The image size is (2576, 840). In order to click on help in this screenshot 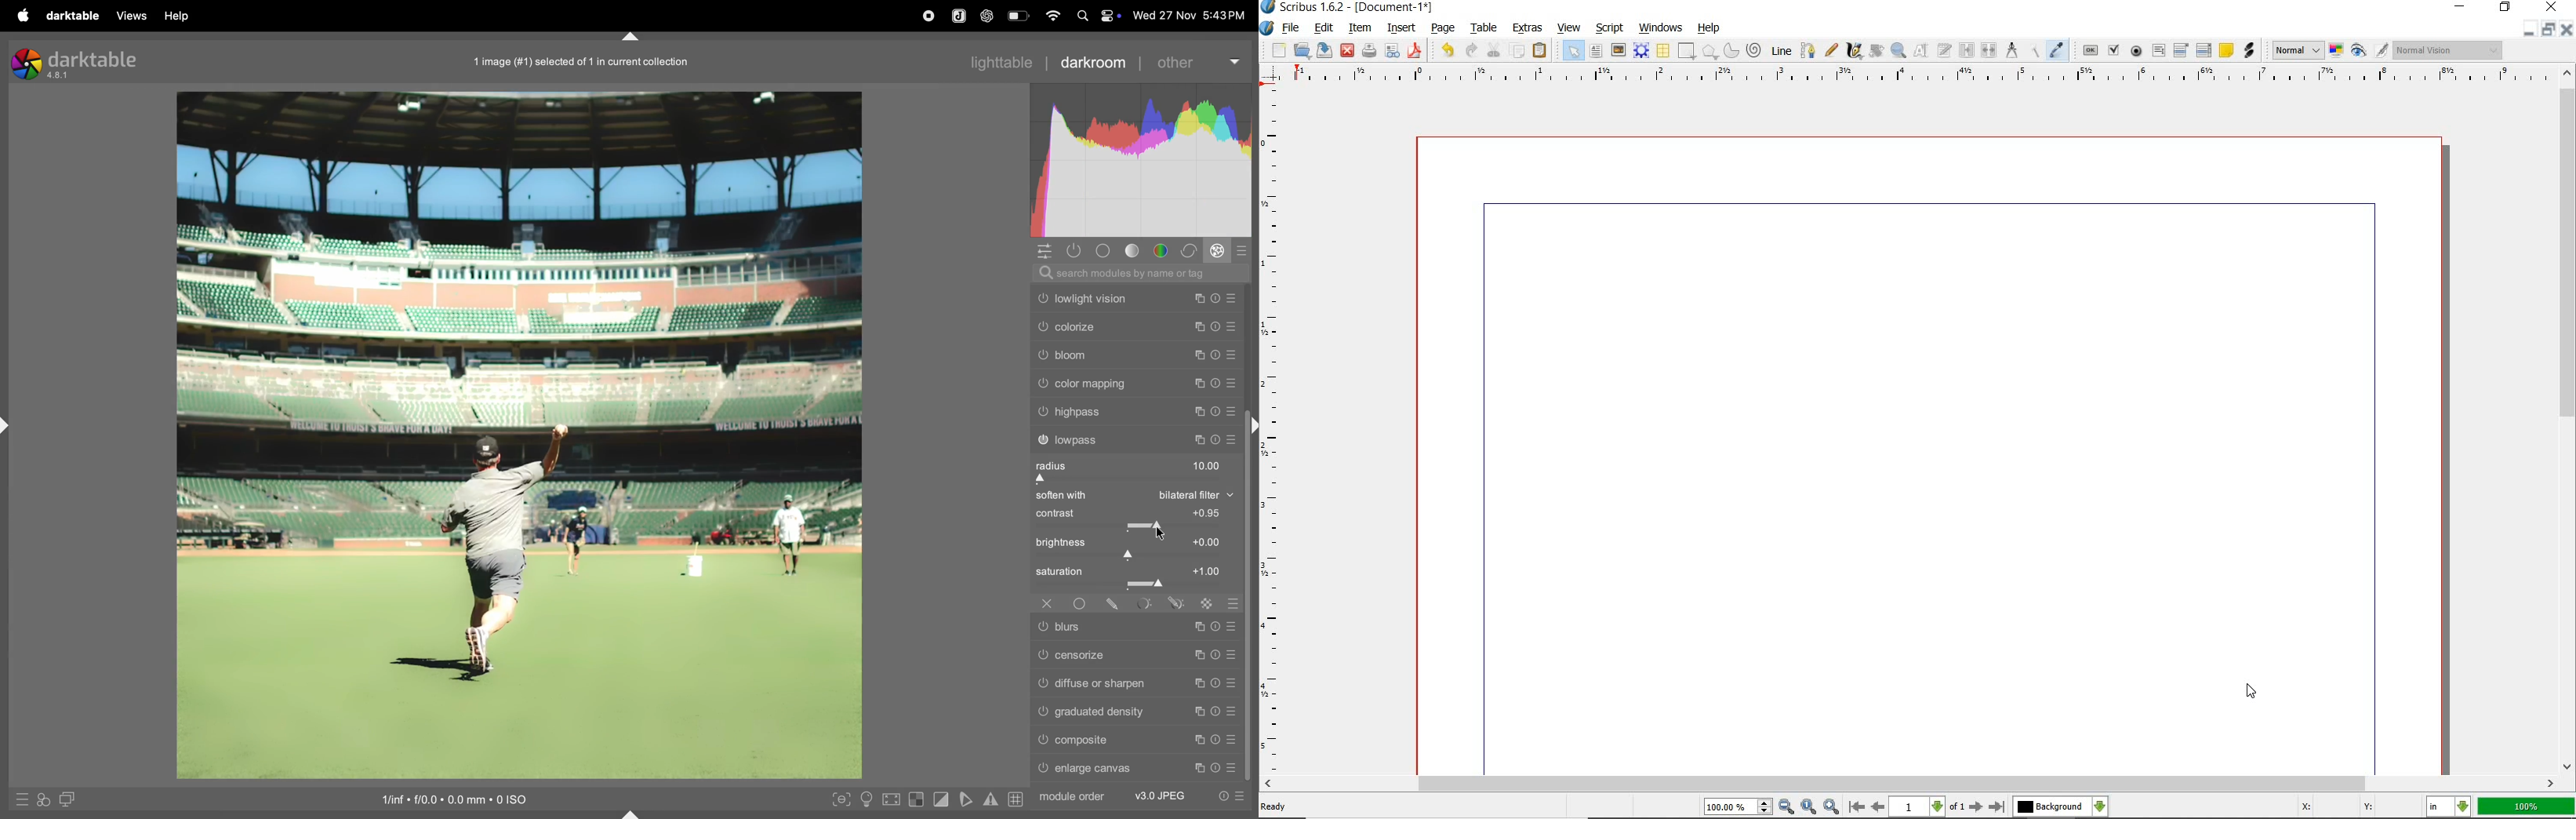, I will do `click(176, 16)`.